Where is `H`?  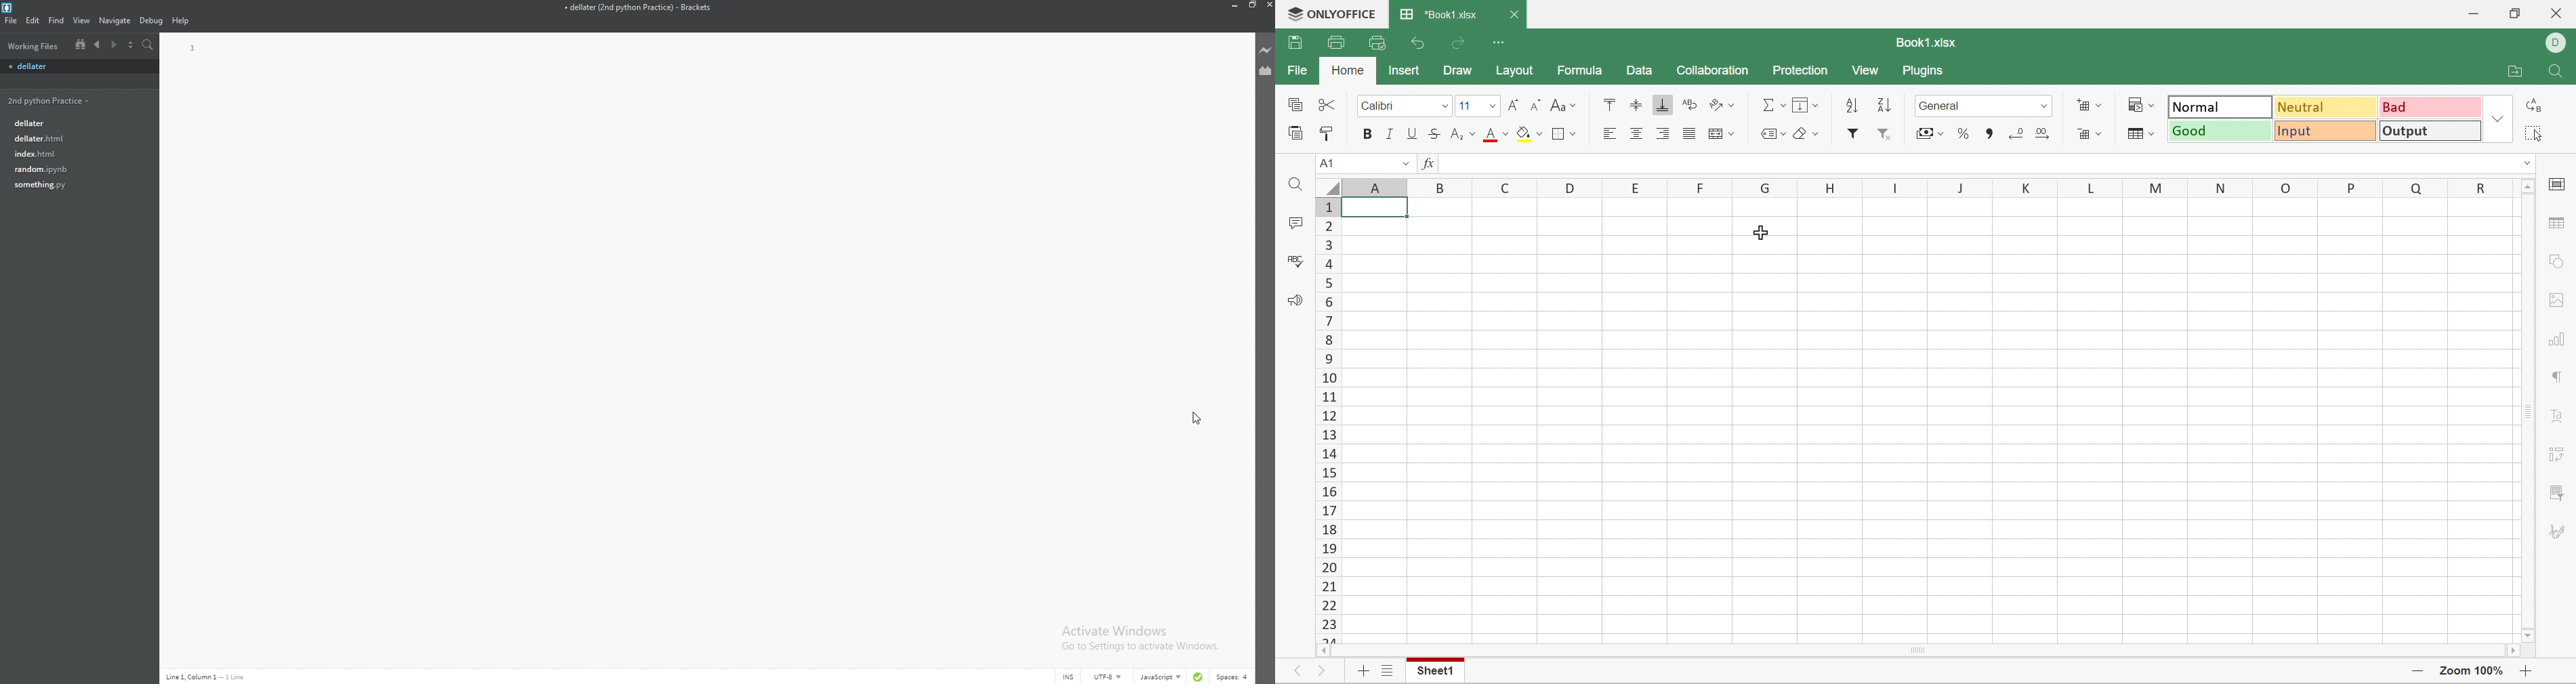 H is located at coordinates (1827, 188).